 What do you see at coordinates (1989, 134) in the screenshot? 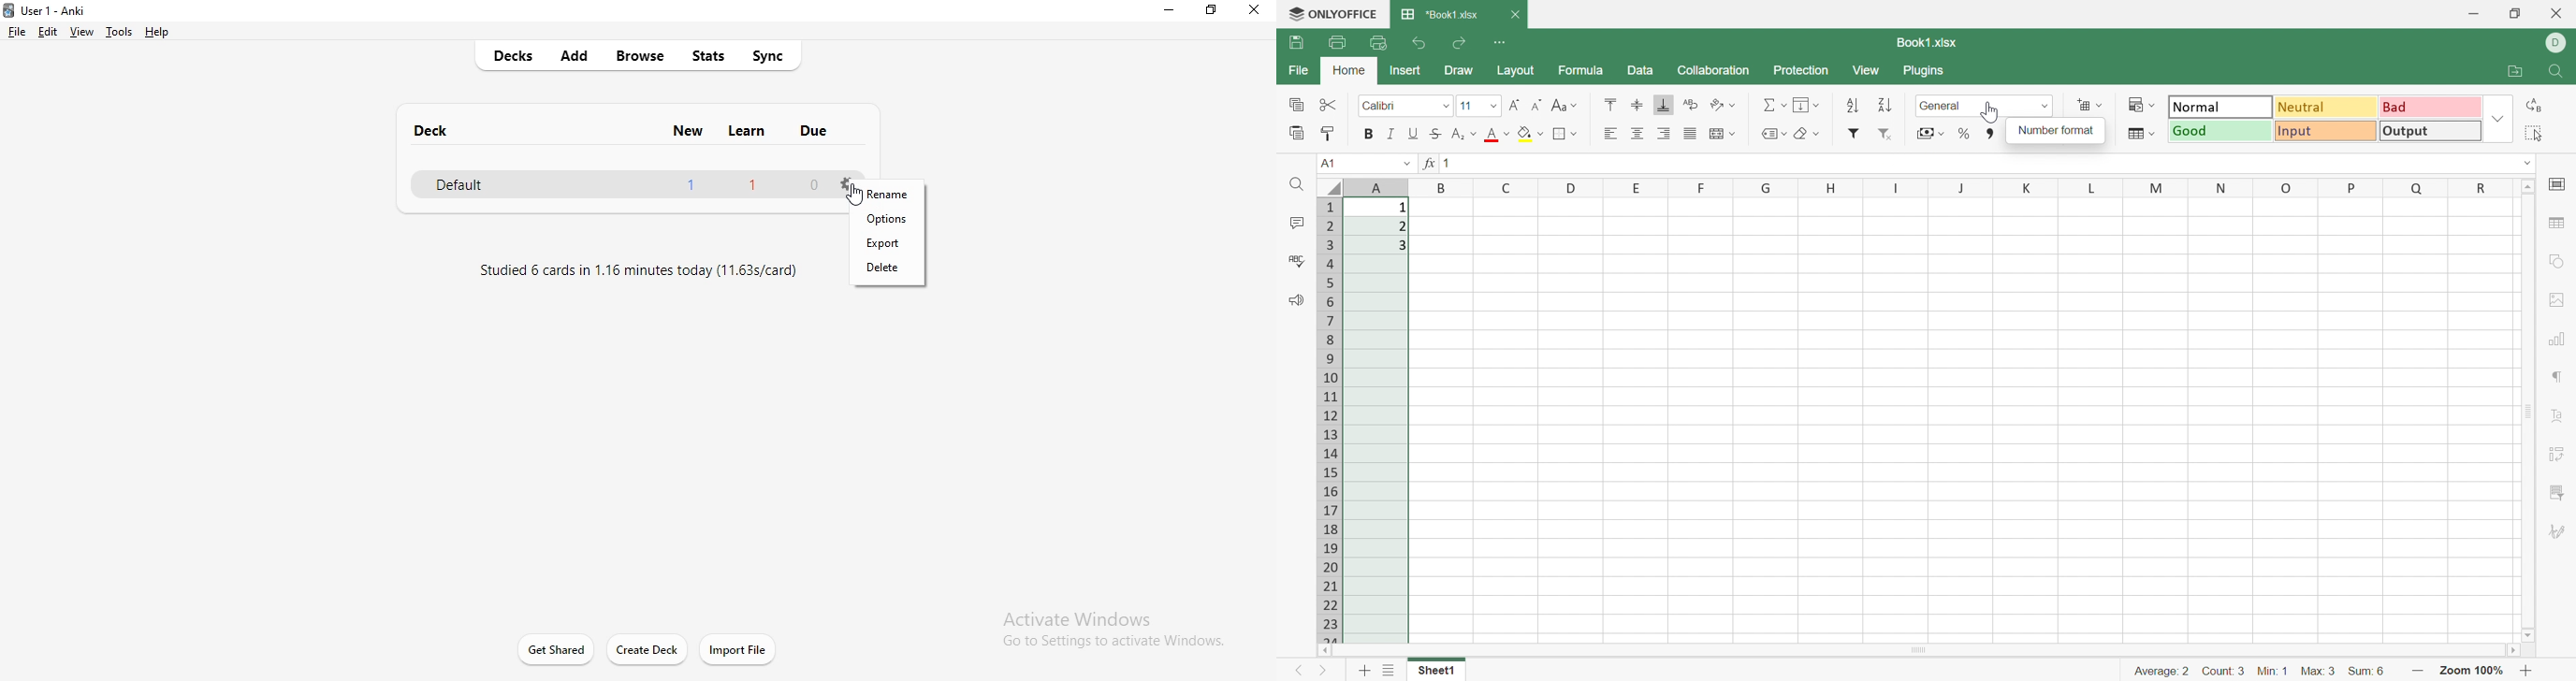
I see `Comma style` at bounding box center [1989, 134].